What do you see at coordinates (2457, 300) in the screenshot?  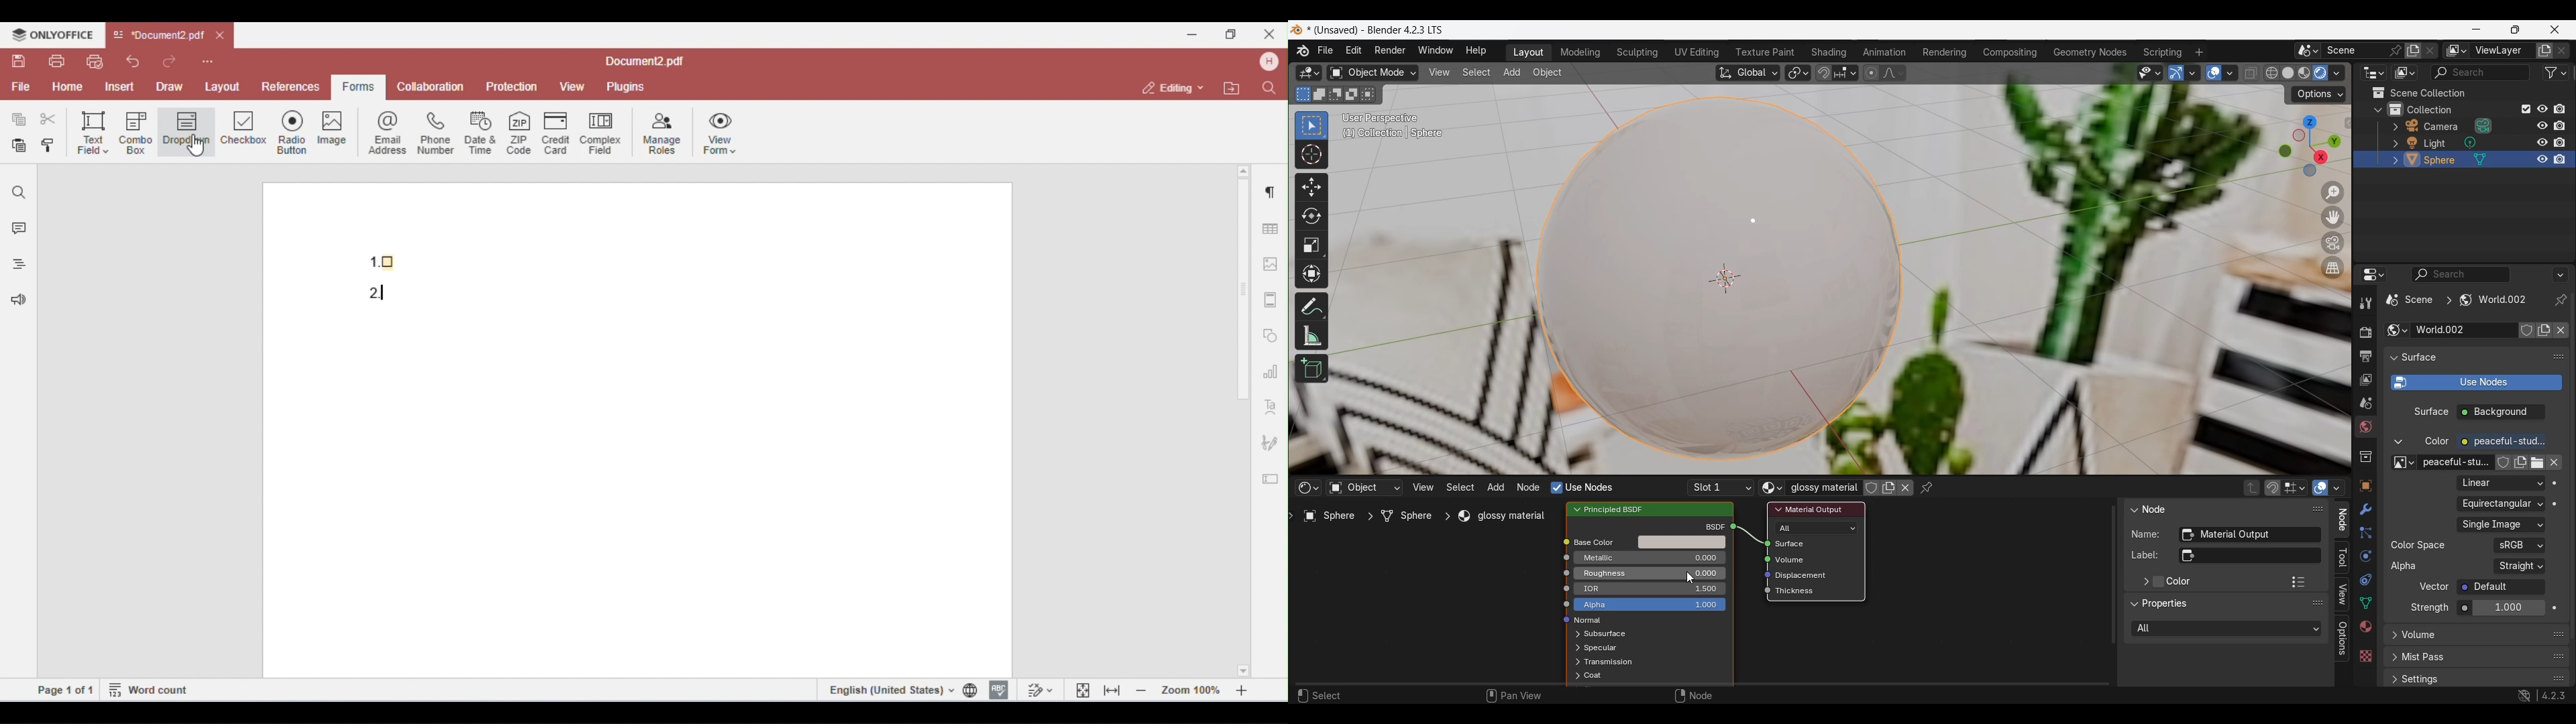 I see `Current scene location` at bounding box center [2457, 300].